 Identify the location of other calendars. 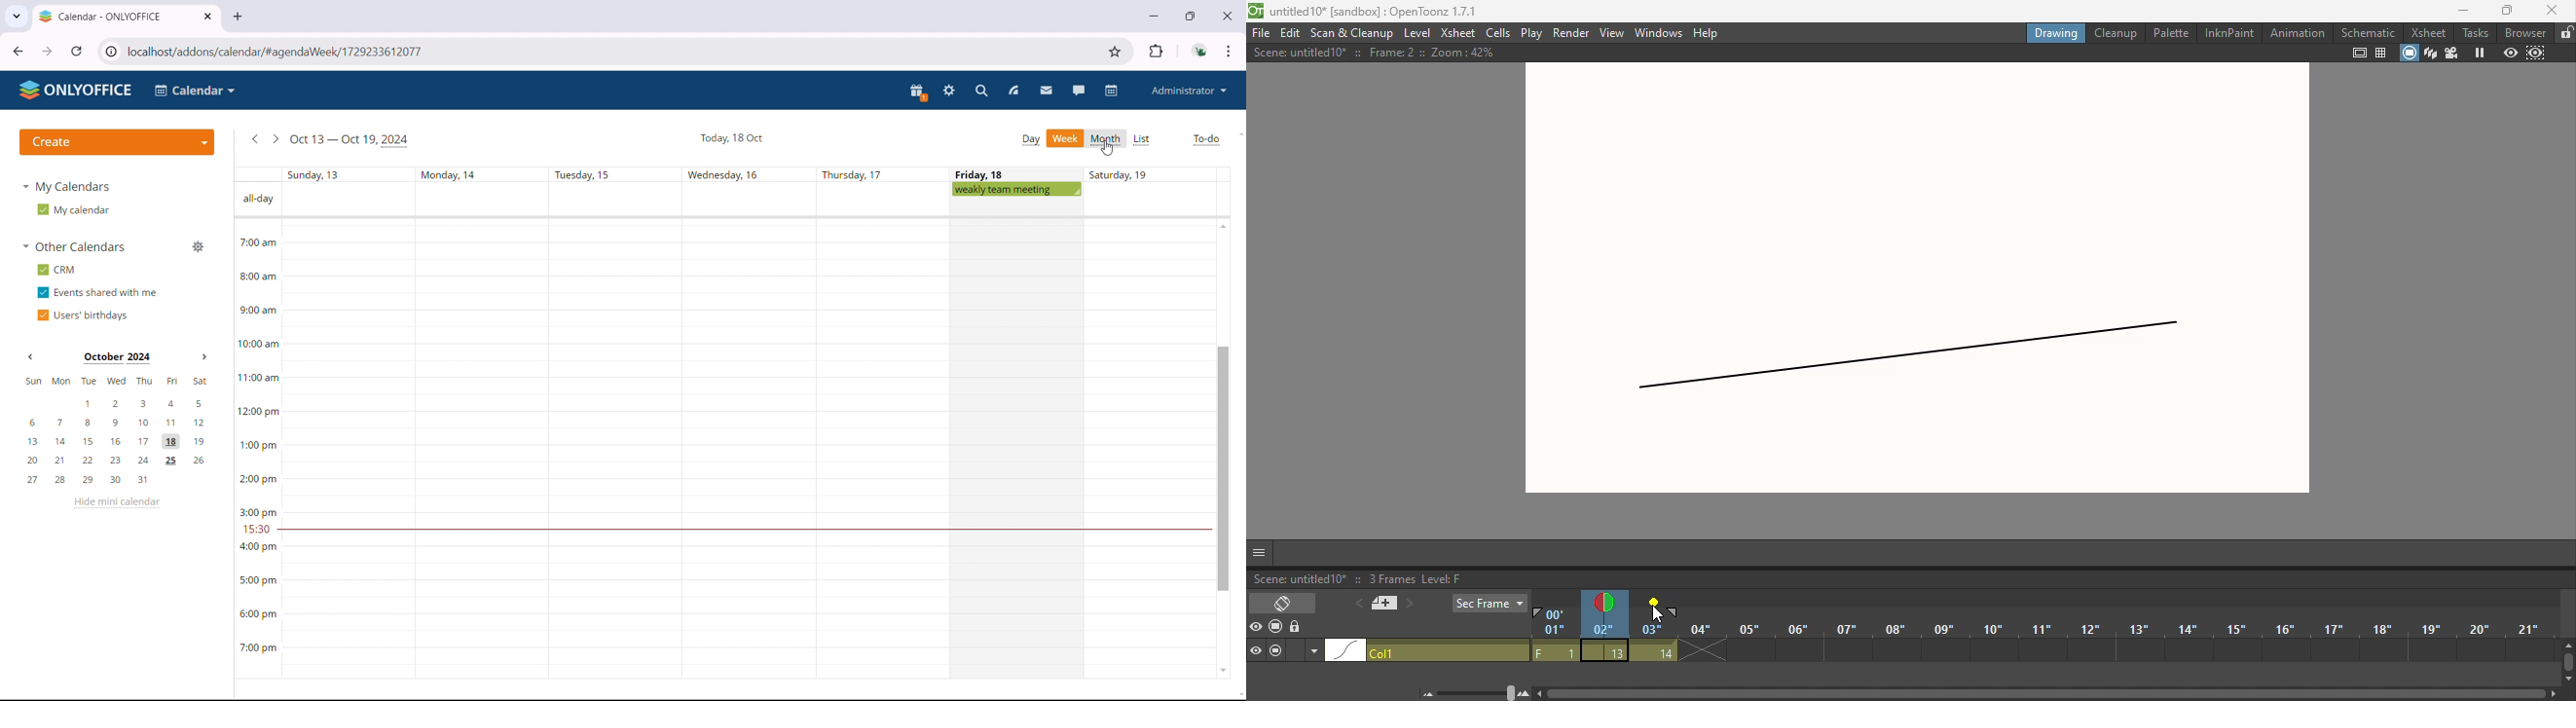
(74, 247).